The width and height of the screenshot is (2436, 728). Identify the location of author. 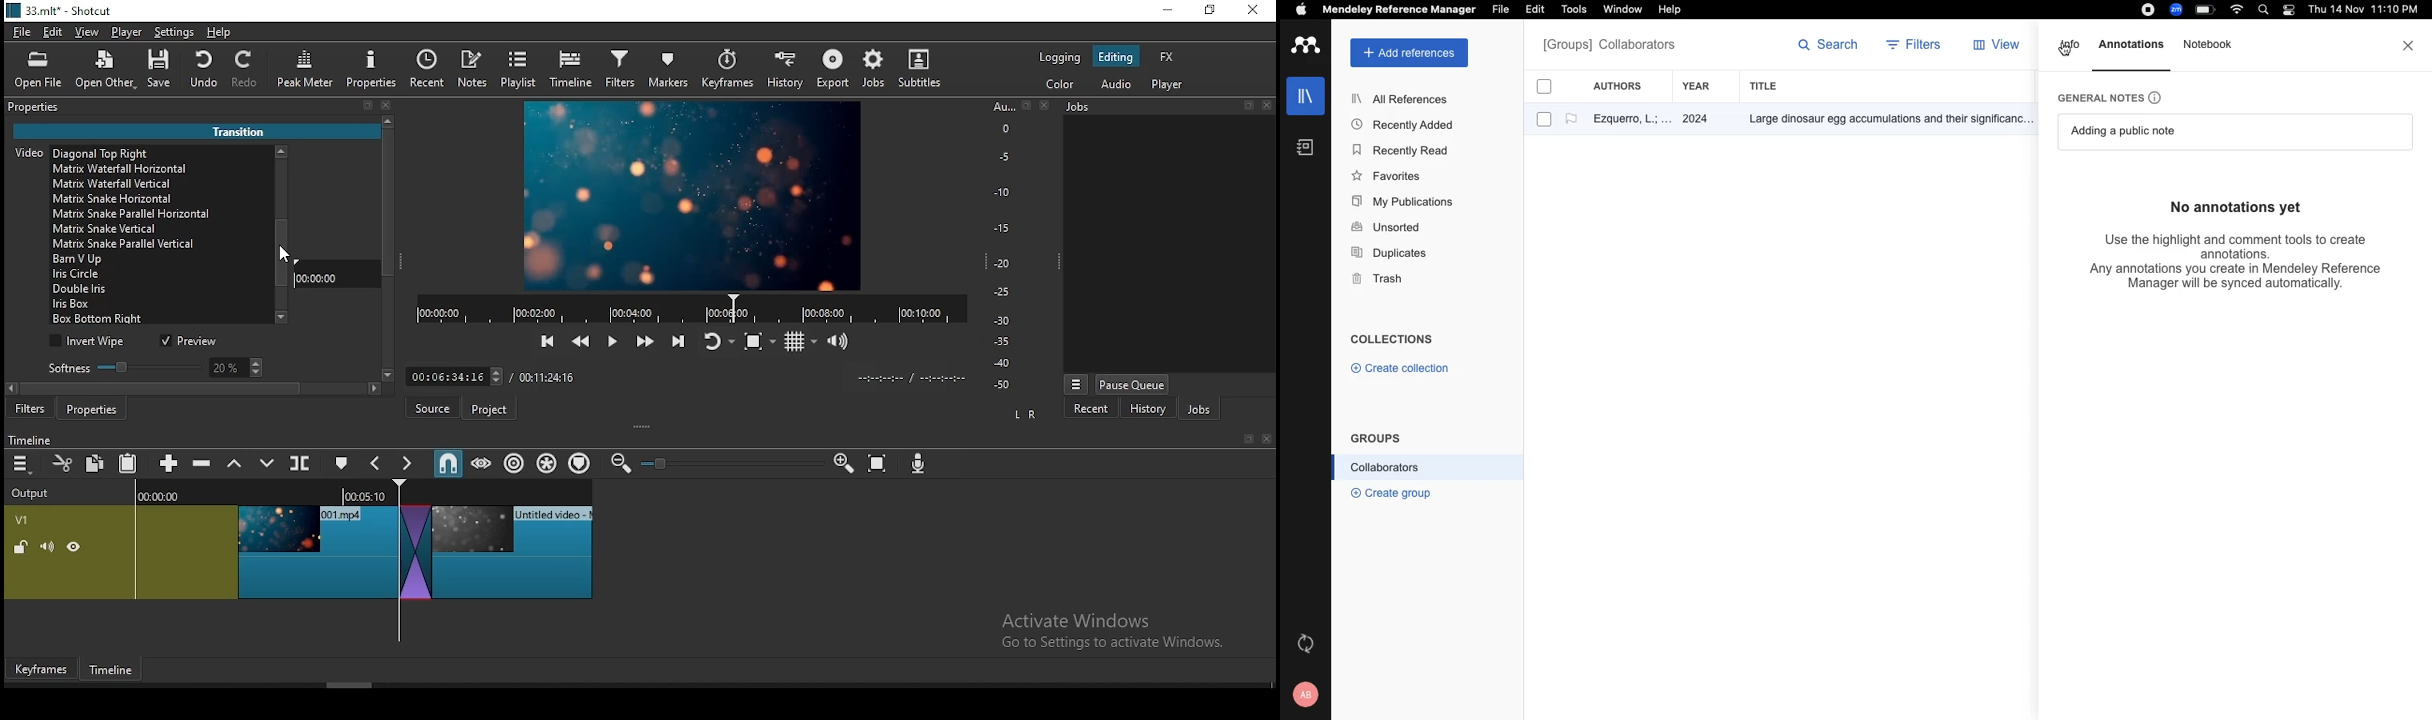
(1625, 121).